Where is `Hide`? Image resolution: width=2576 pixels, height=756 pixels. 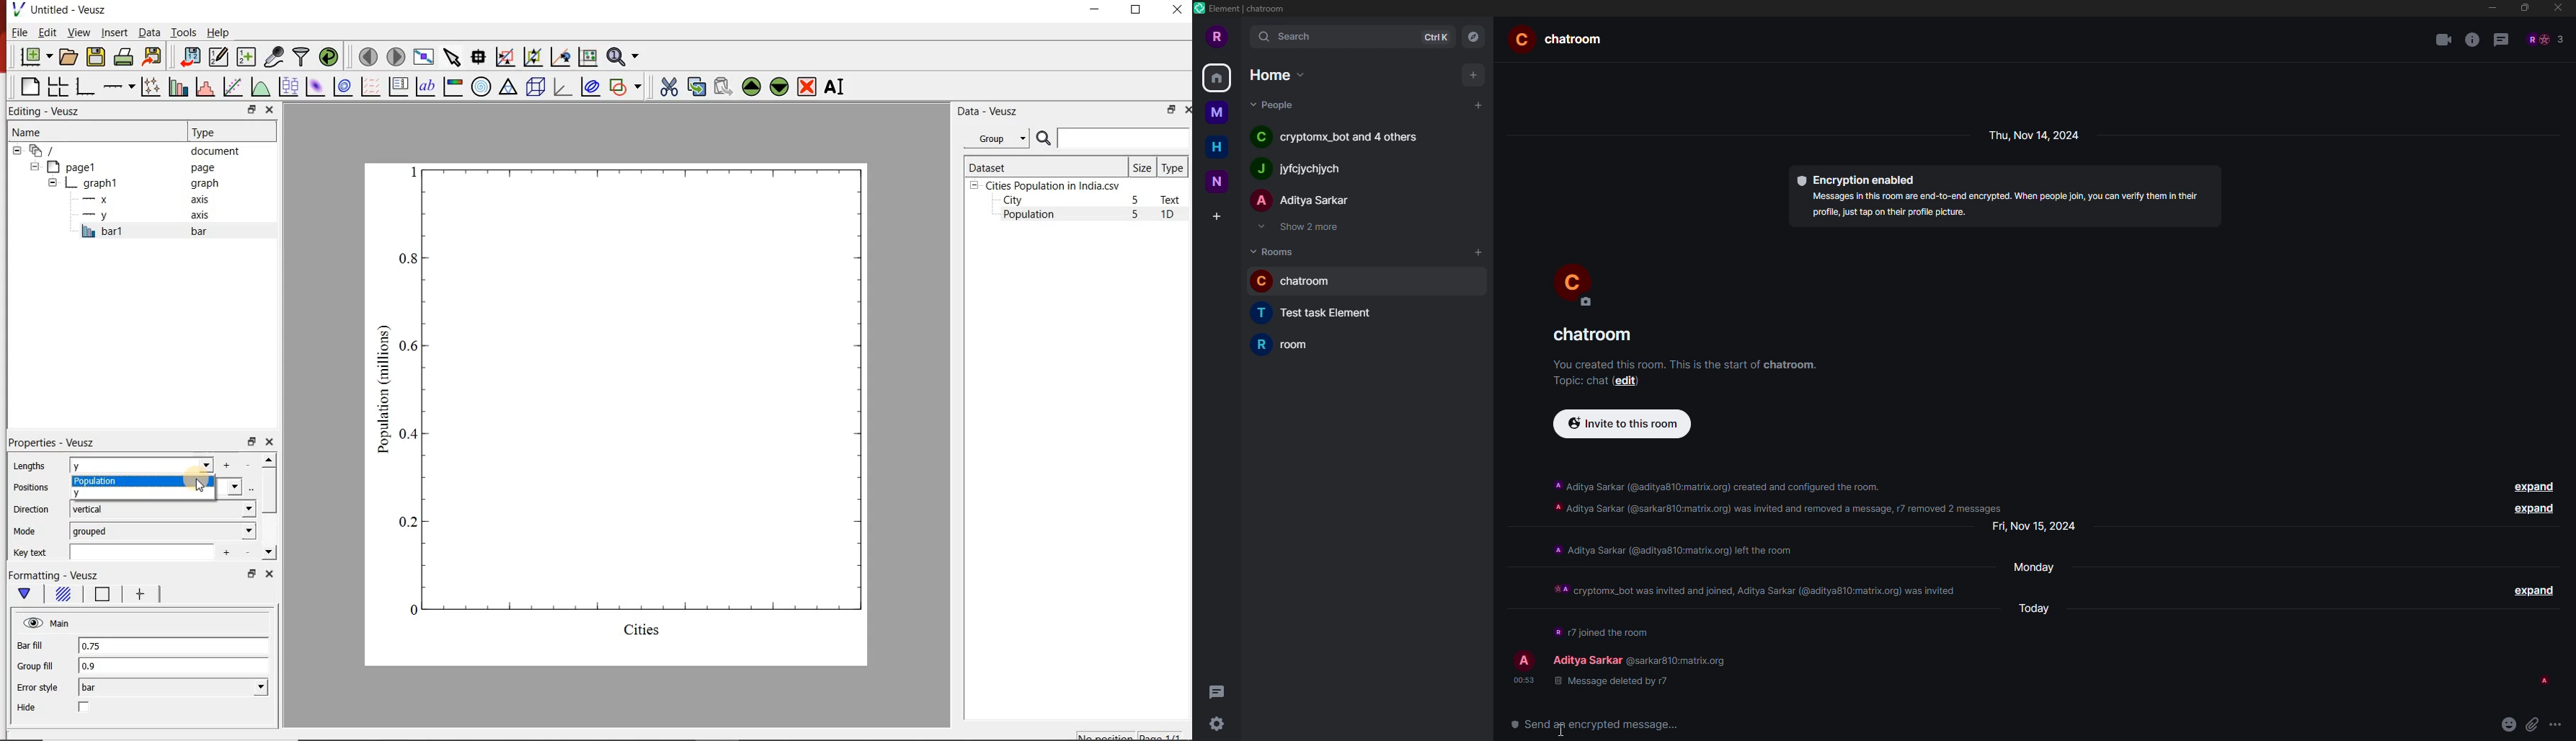
Hide is located at coordinates (28, 708).